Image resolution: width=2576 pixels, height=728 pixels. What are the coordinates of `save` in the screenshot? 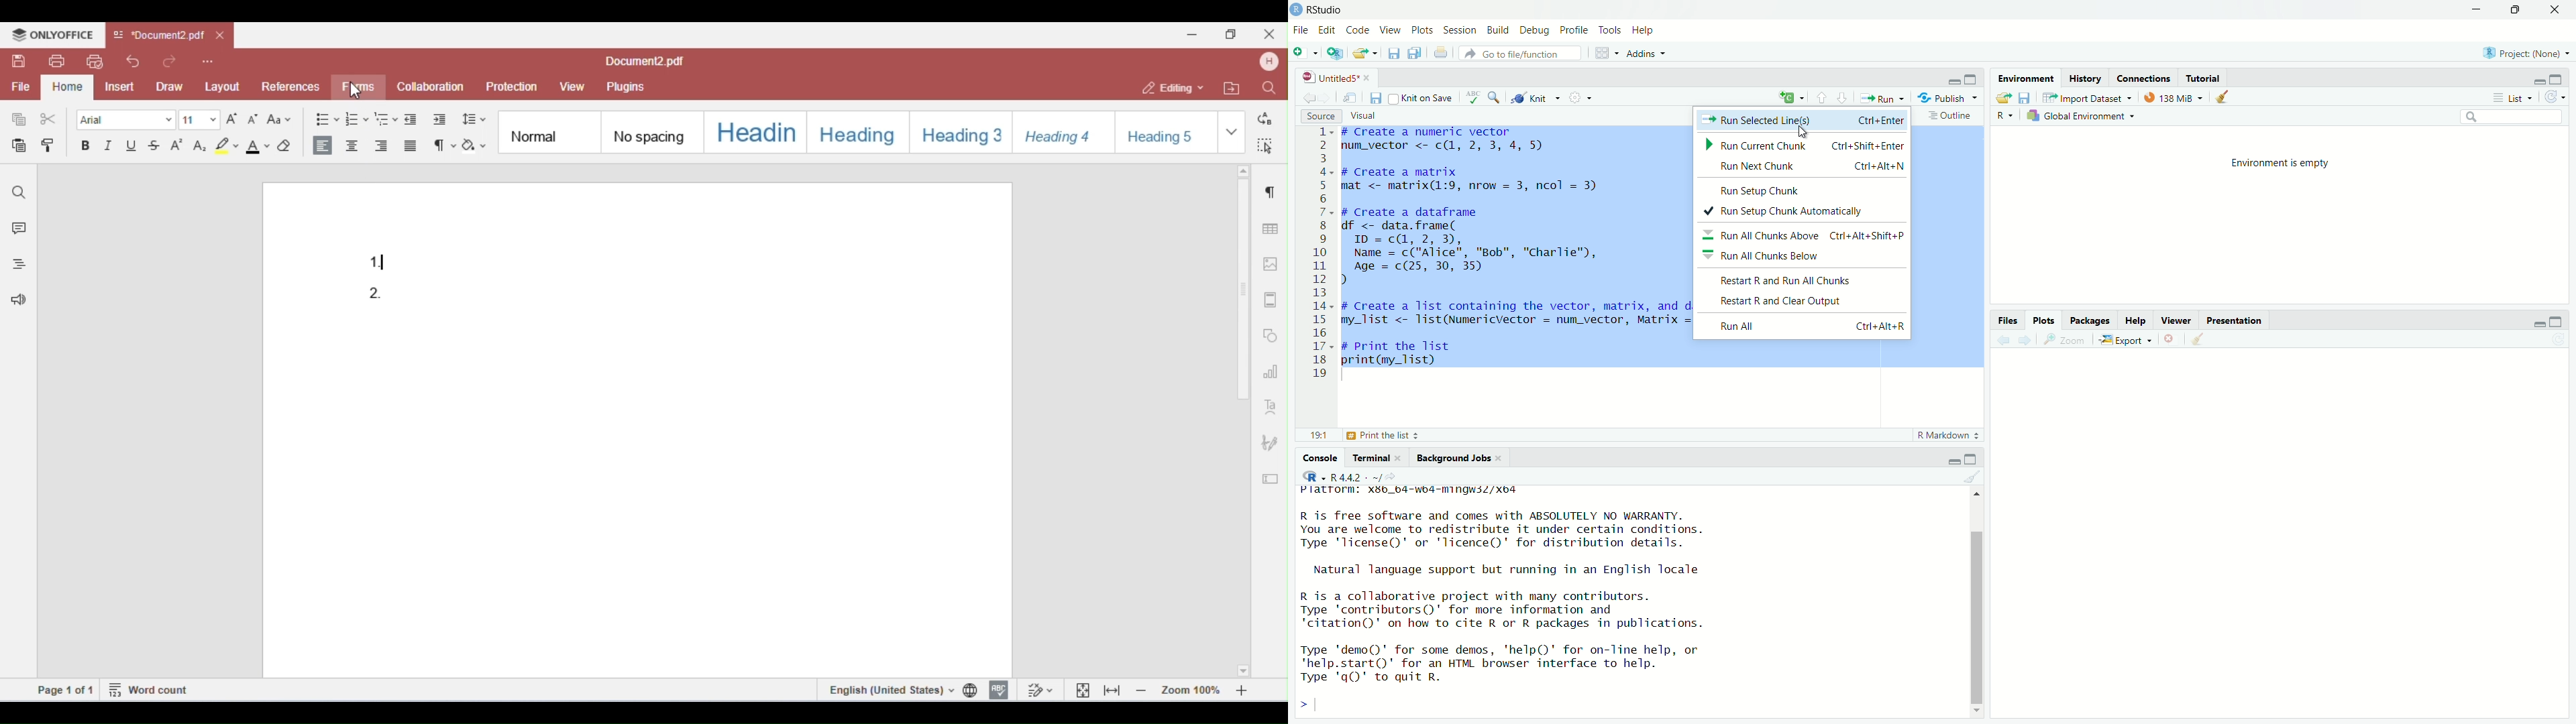 It's located at (1376, 99).